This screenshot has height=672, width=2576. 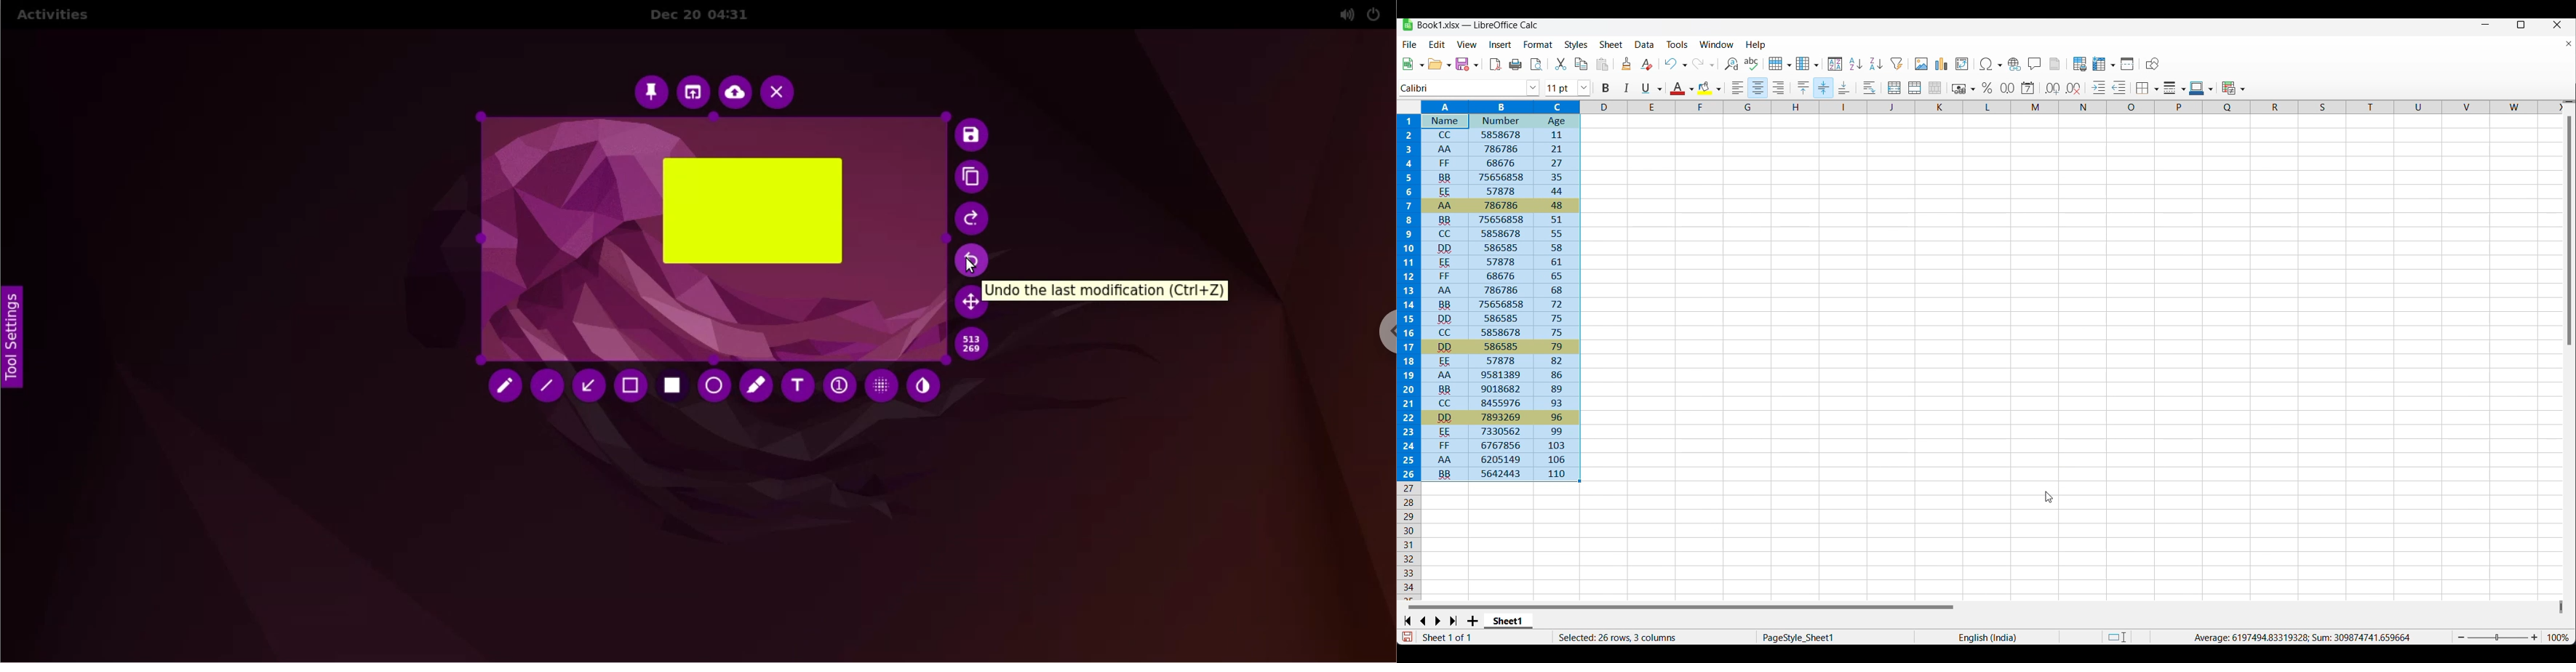 What do you see at coordinates (1681, 607) in the screenshot?
I see `Horizontal slide bar` at bounding box center [1681, 607].